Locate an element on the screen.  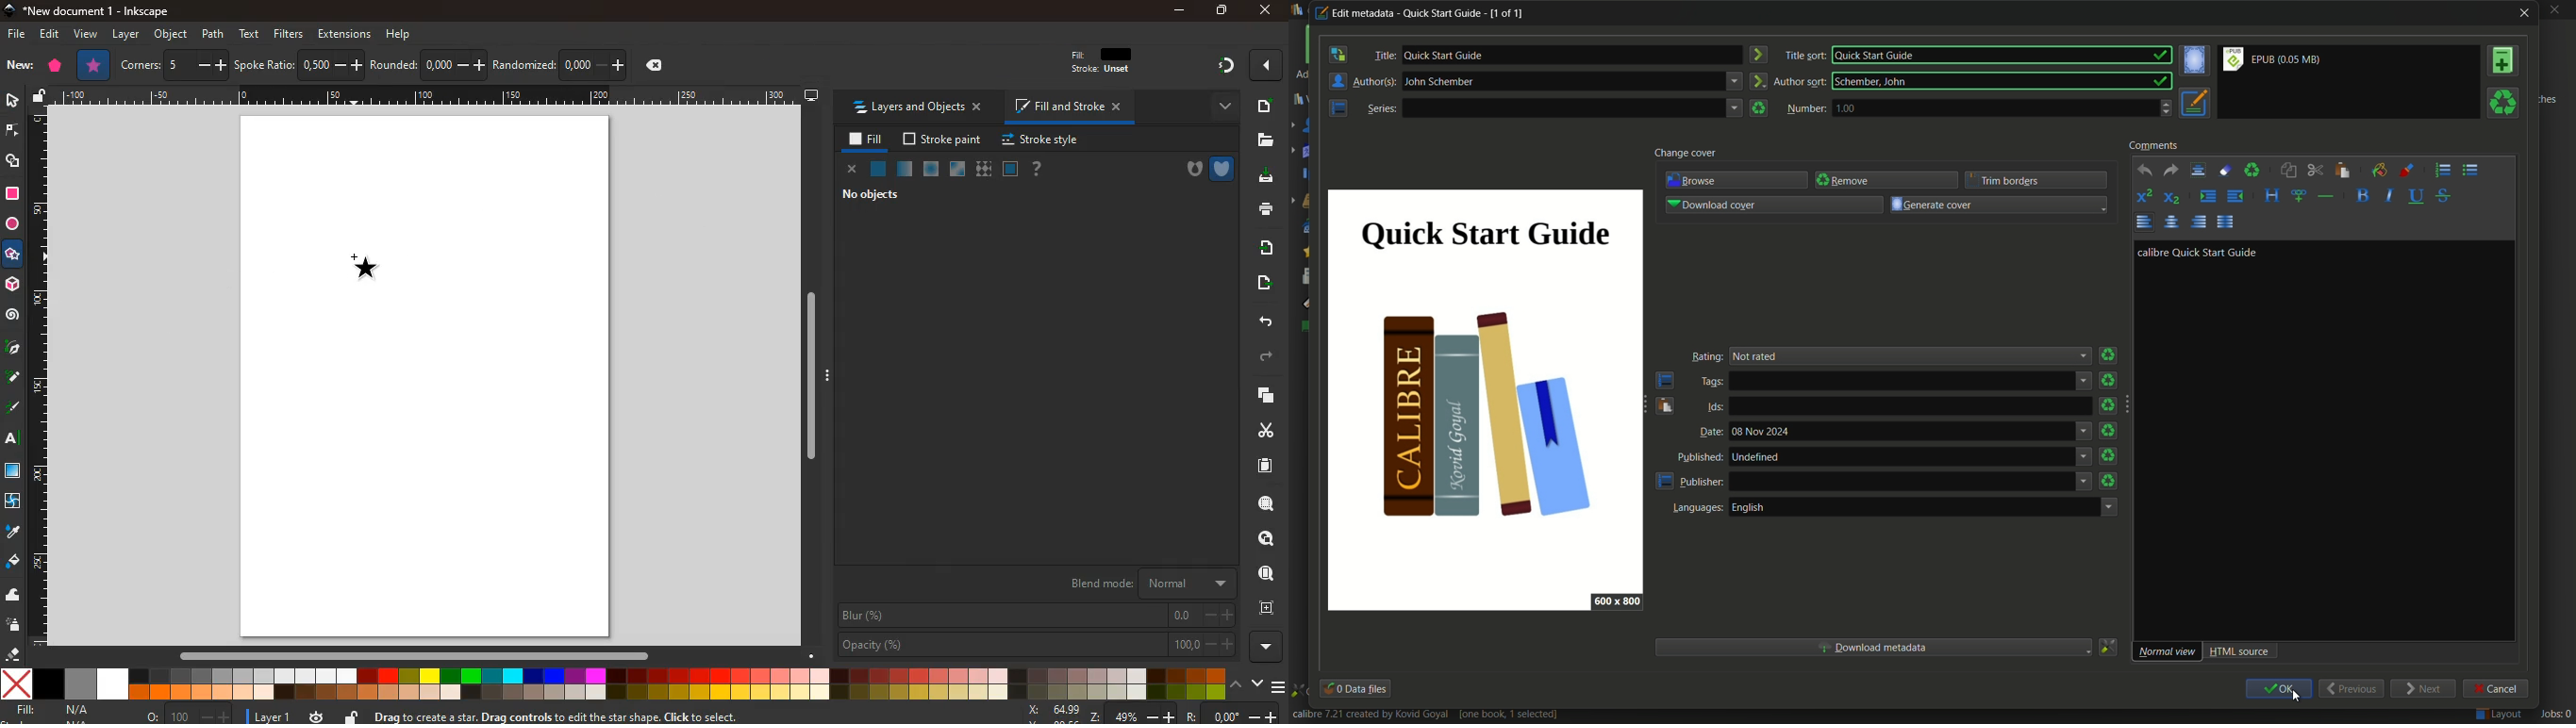
opacity is located at coordinates (1036, 646).